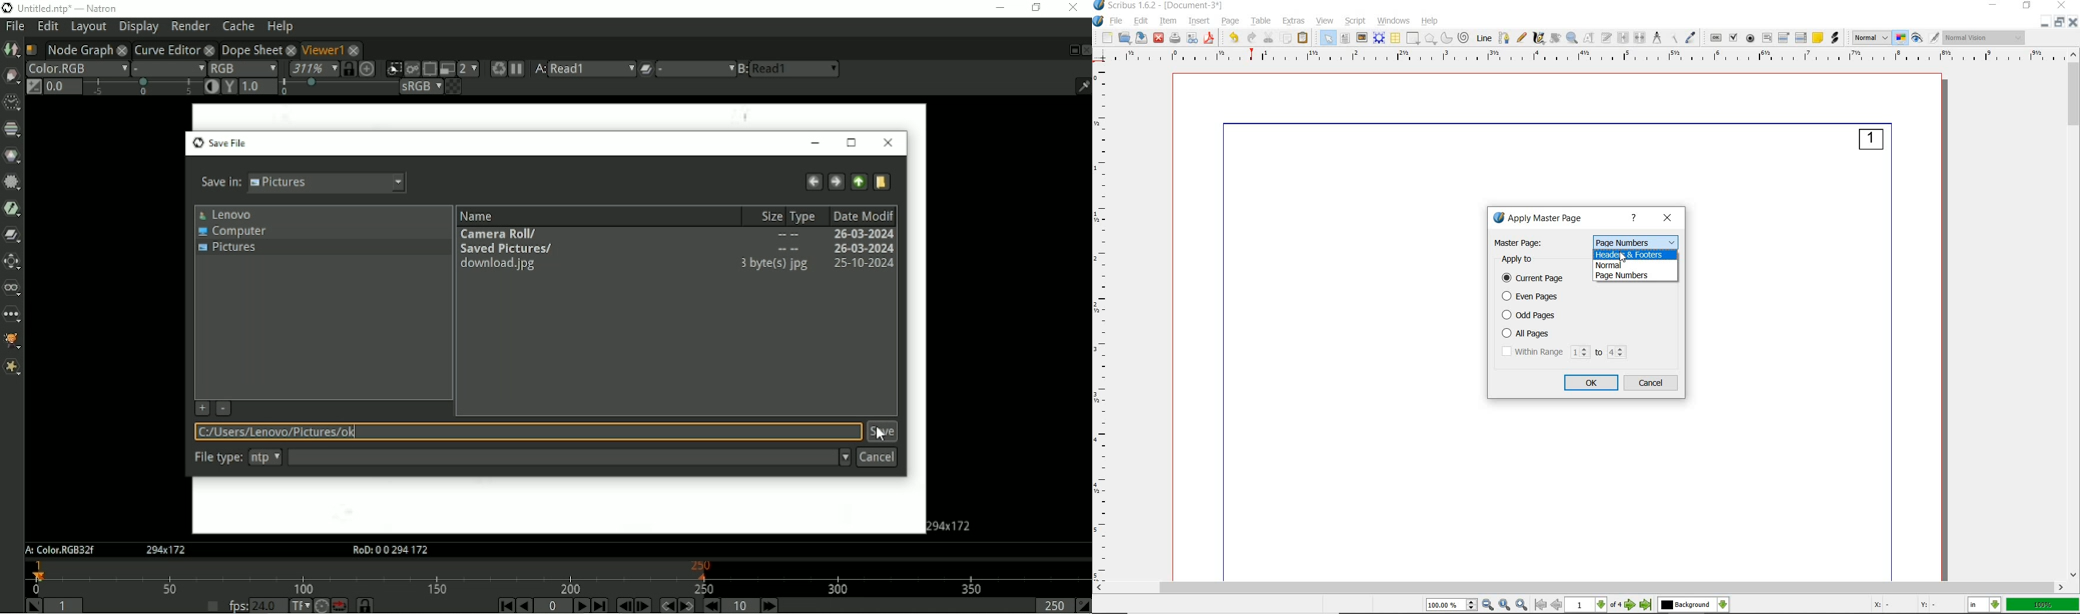 The width and height of the screenshot is (2100, 616). I want to click on system logo, so click(1098, 22).